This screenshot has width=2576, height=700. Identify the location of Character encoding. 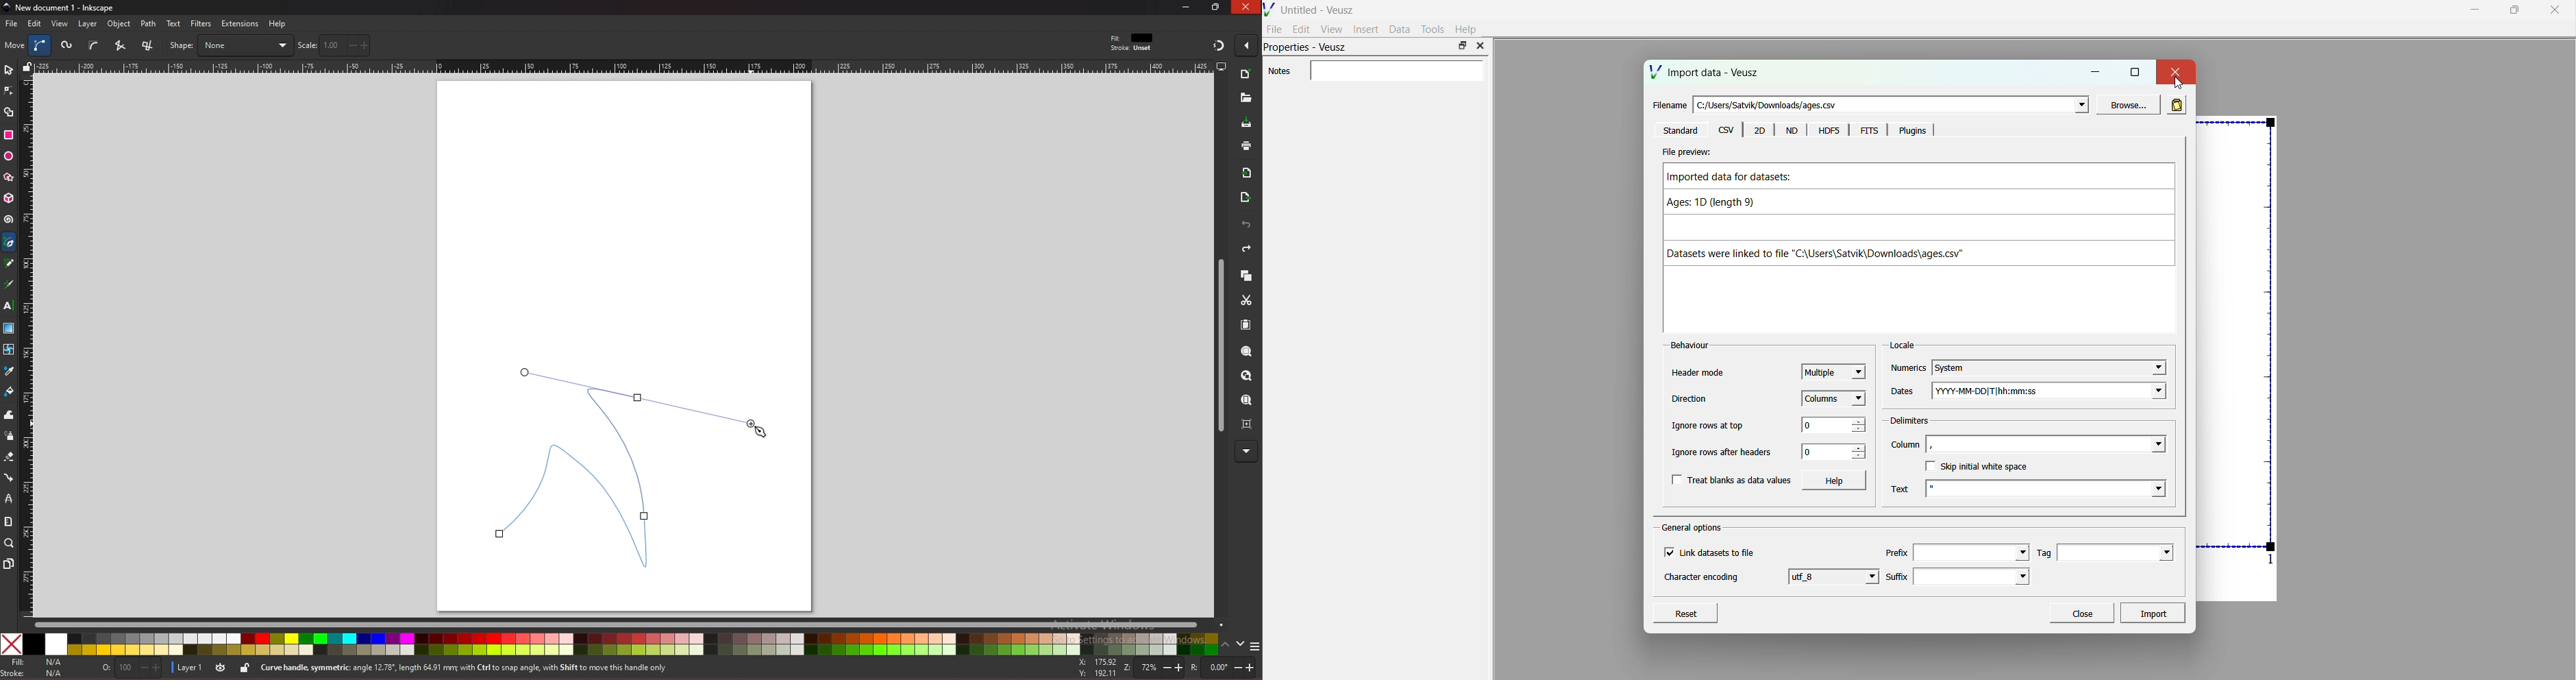
(1702, 578).